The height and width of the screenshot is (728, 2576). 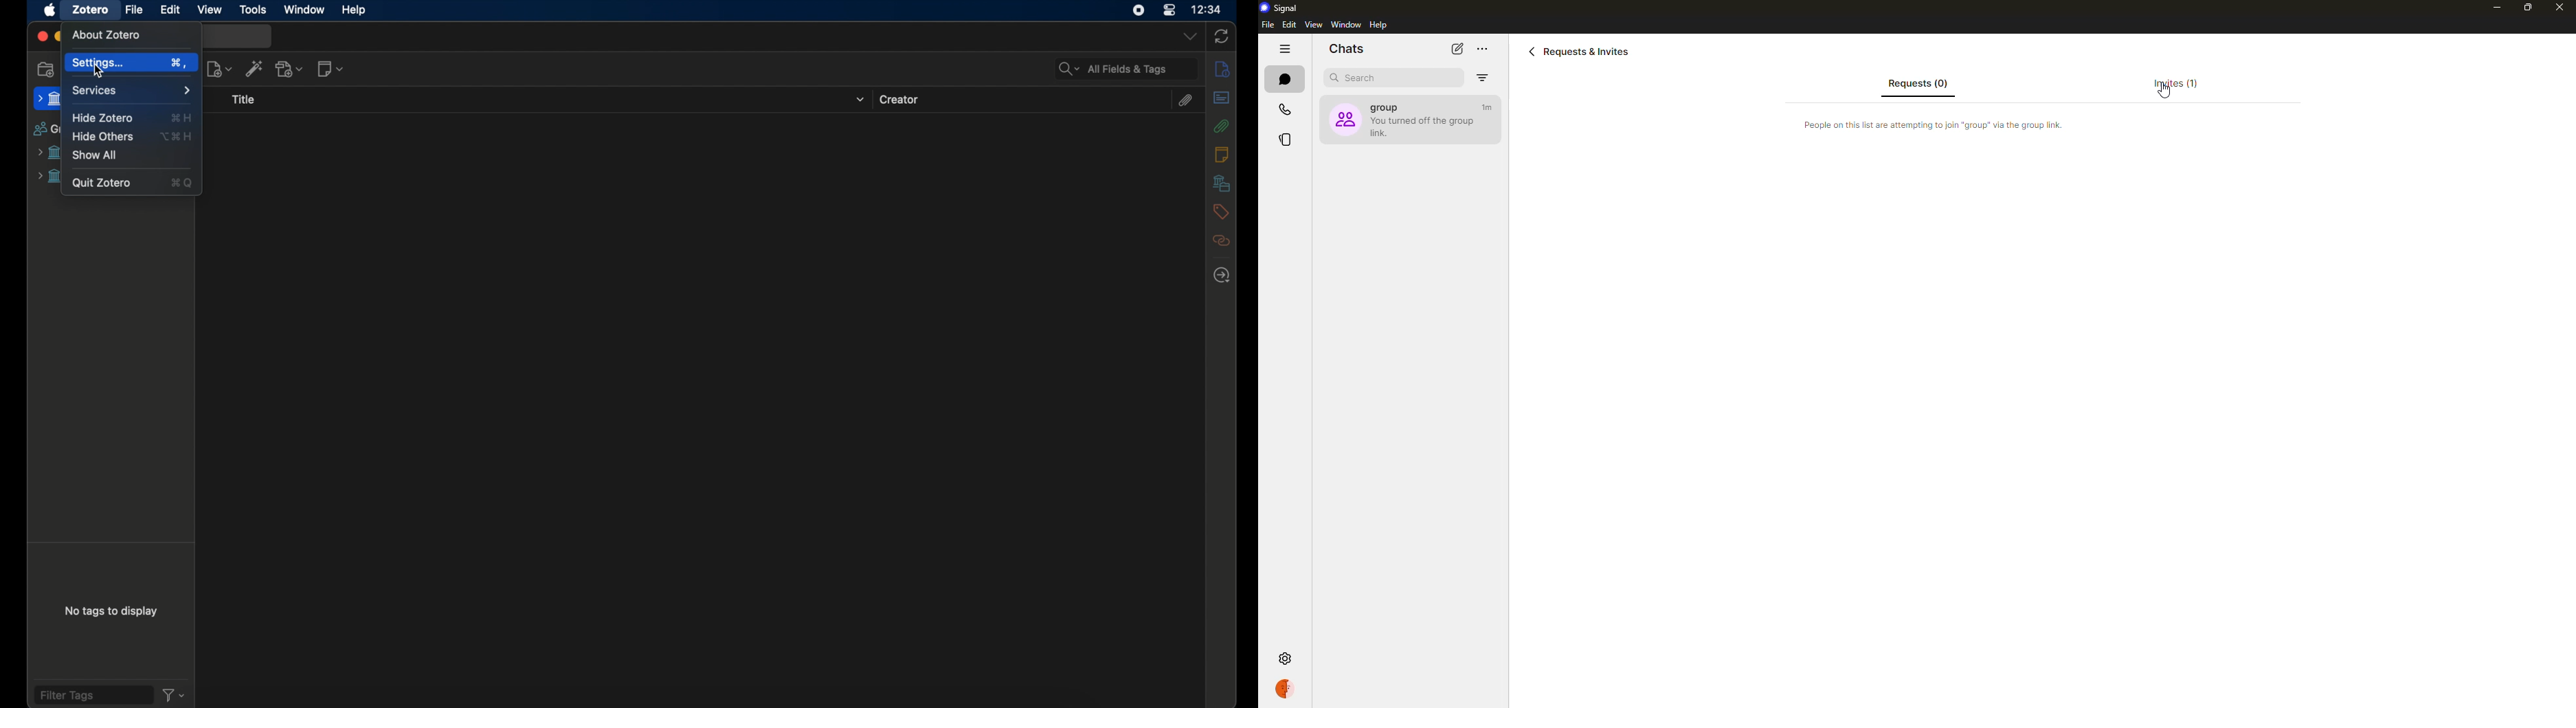 What do you see at coordinates (45, 130) in the screenshot?
I see `group libraries` at bounding box center [45, 130].